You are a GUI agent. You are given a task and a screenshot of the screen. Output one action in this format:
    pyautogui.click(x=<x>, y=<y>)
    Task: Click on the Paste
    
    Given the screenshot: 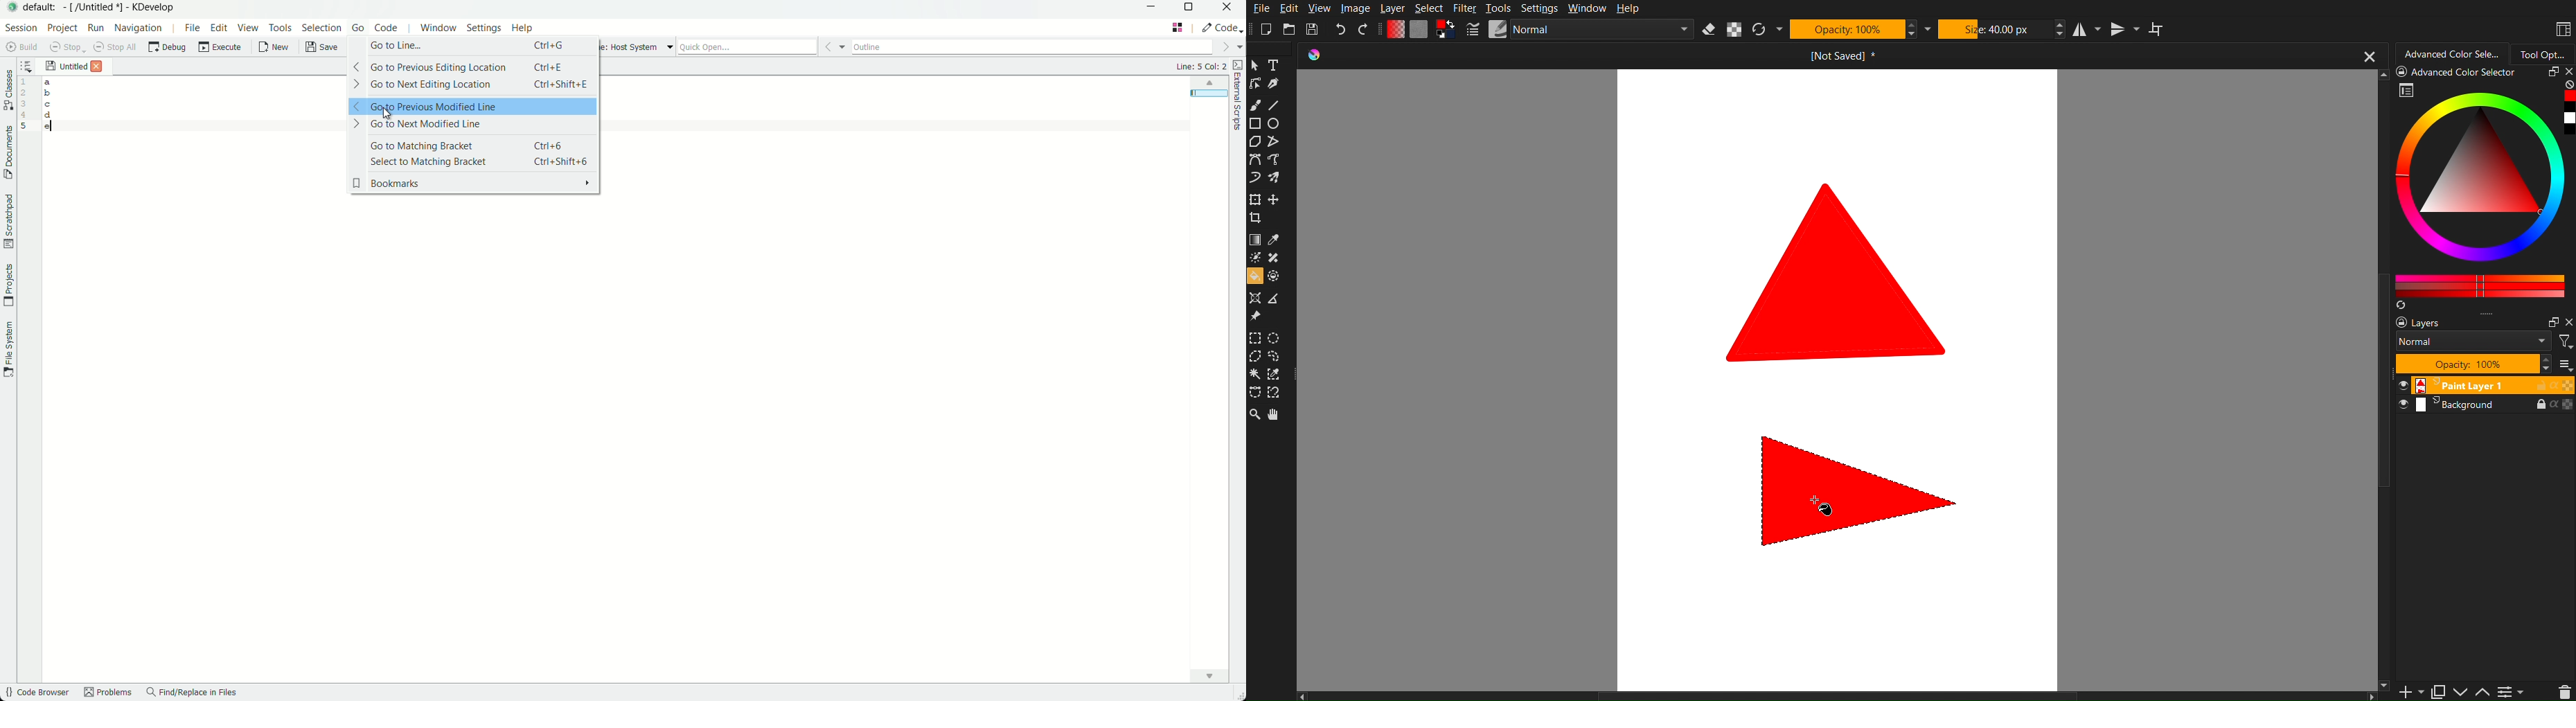 What is the action you would take?
    pyautogui.click(x=2437, y=689)
    